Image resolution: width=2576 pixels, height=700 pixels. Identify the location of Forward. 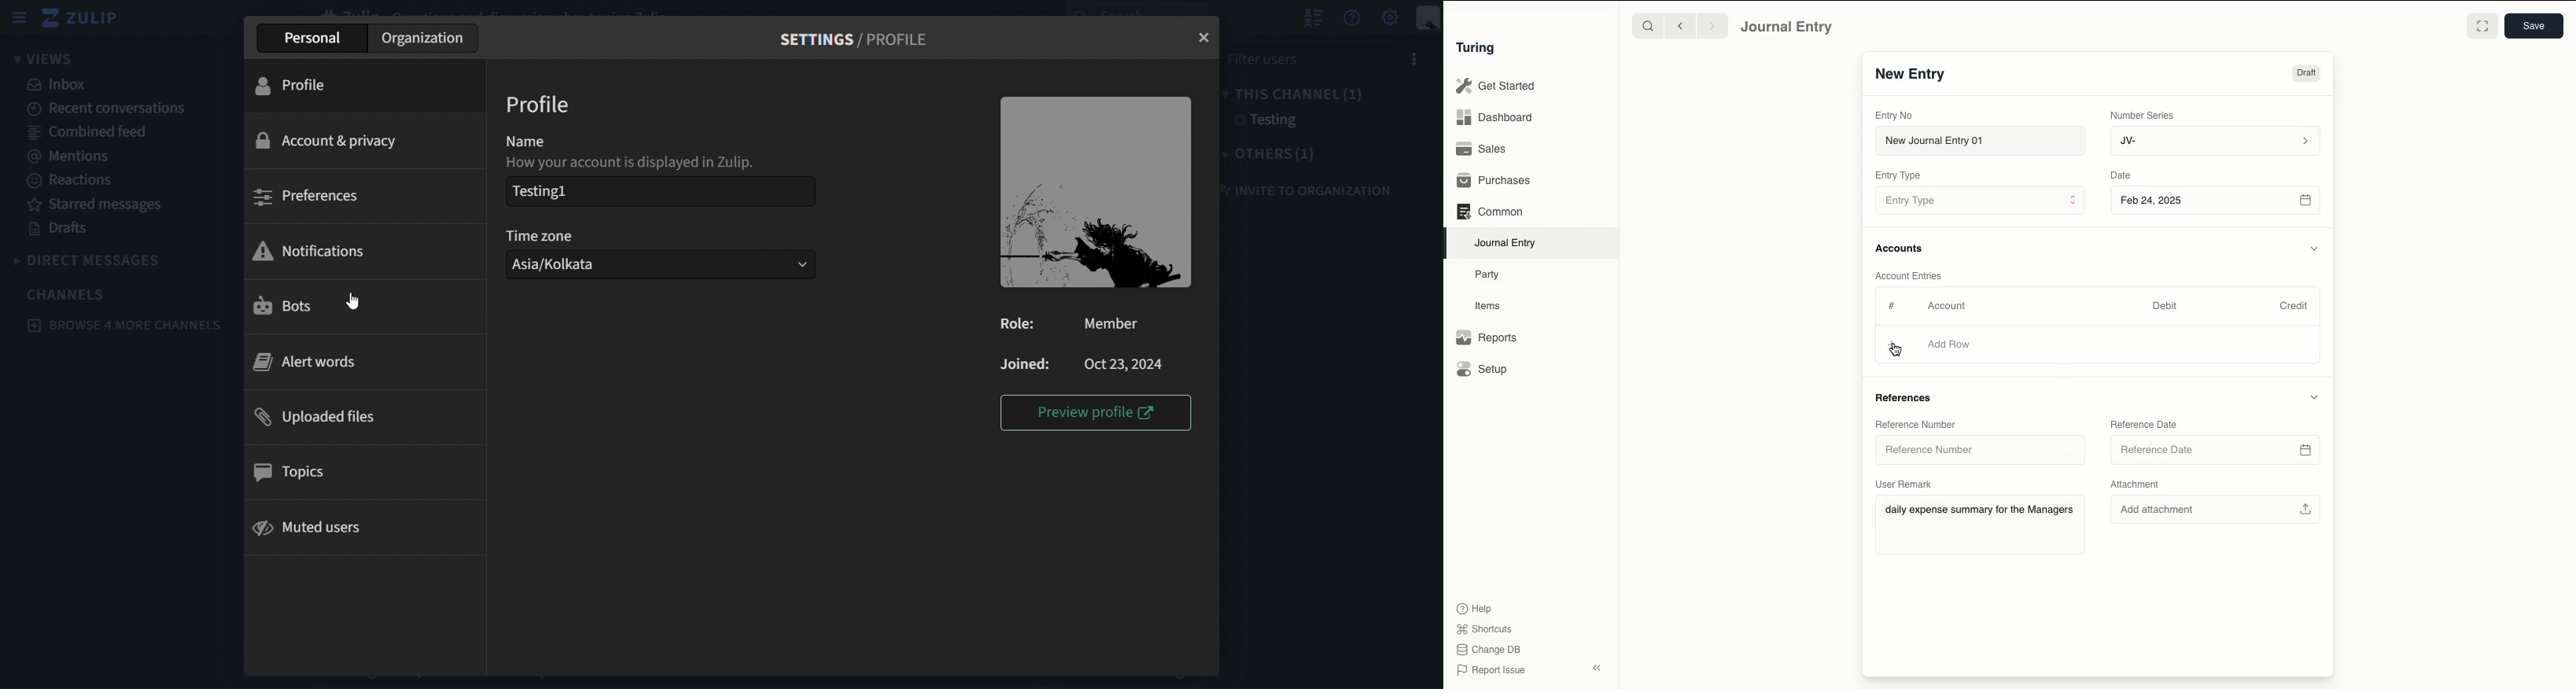
(1713, 25).